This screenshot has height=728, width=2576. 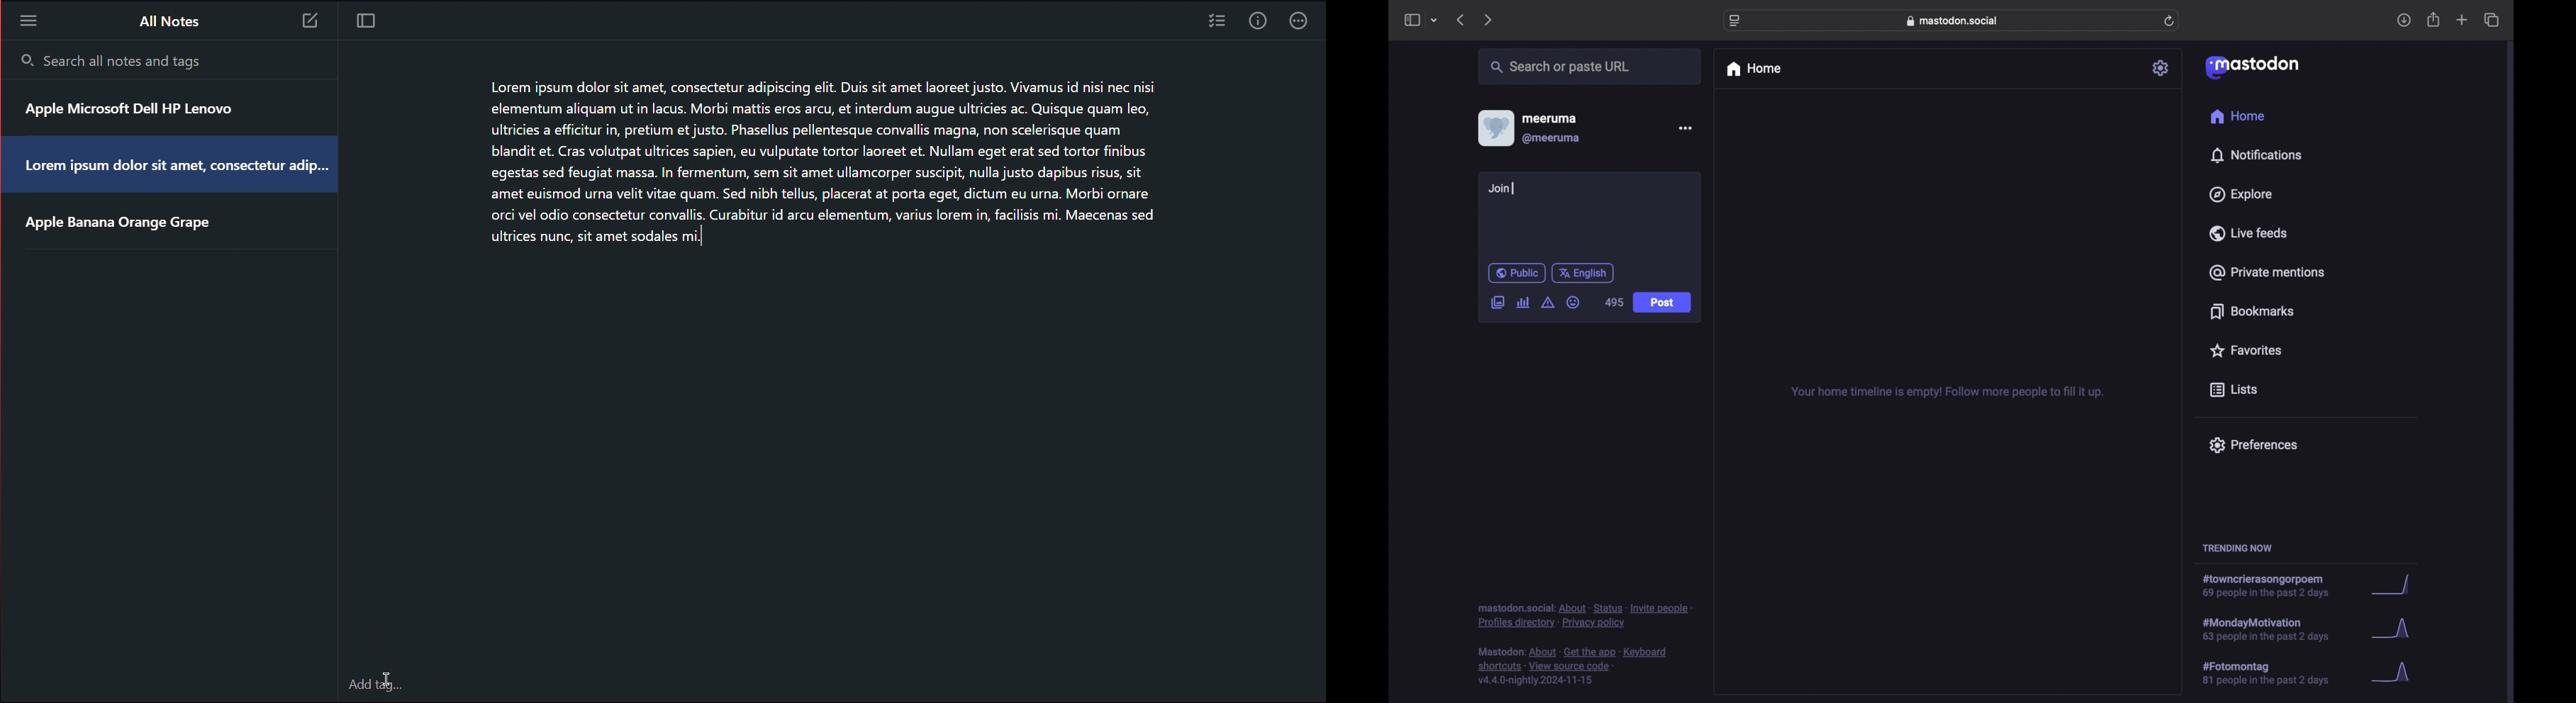 I want to click on live feeds, so click(x=2249, y=233).